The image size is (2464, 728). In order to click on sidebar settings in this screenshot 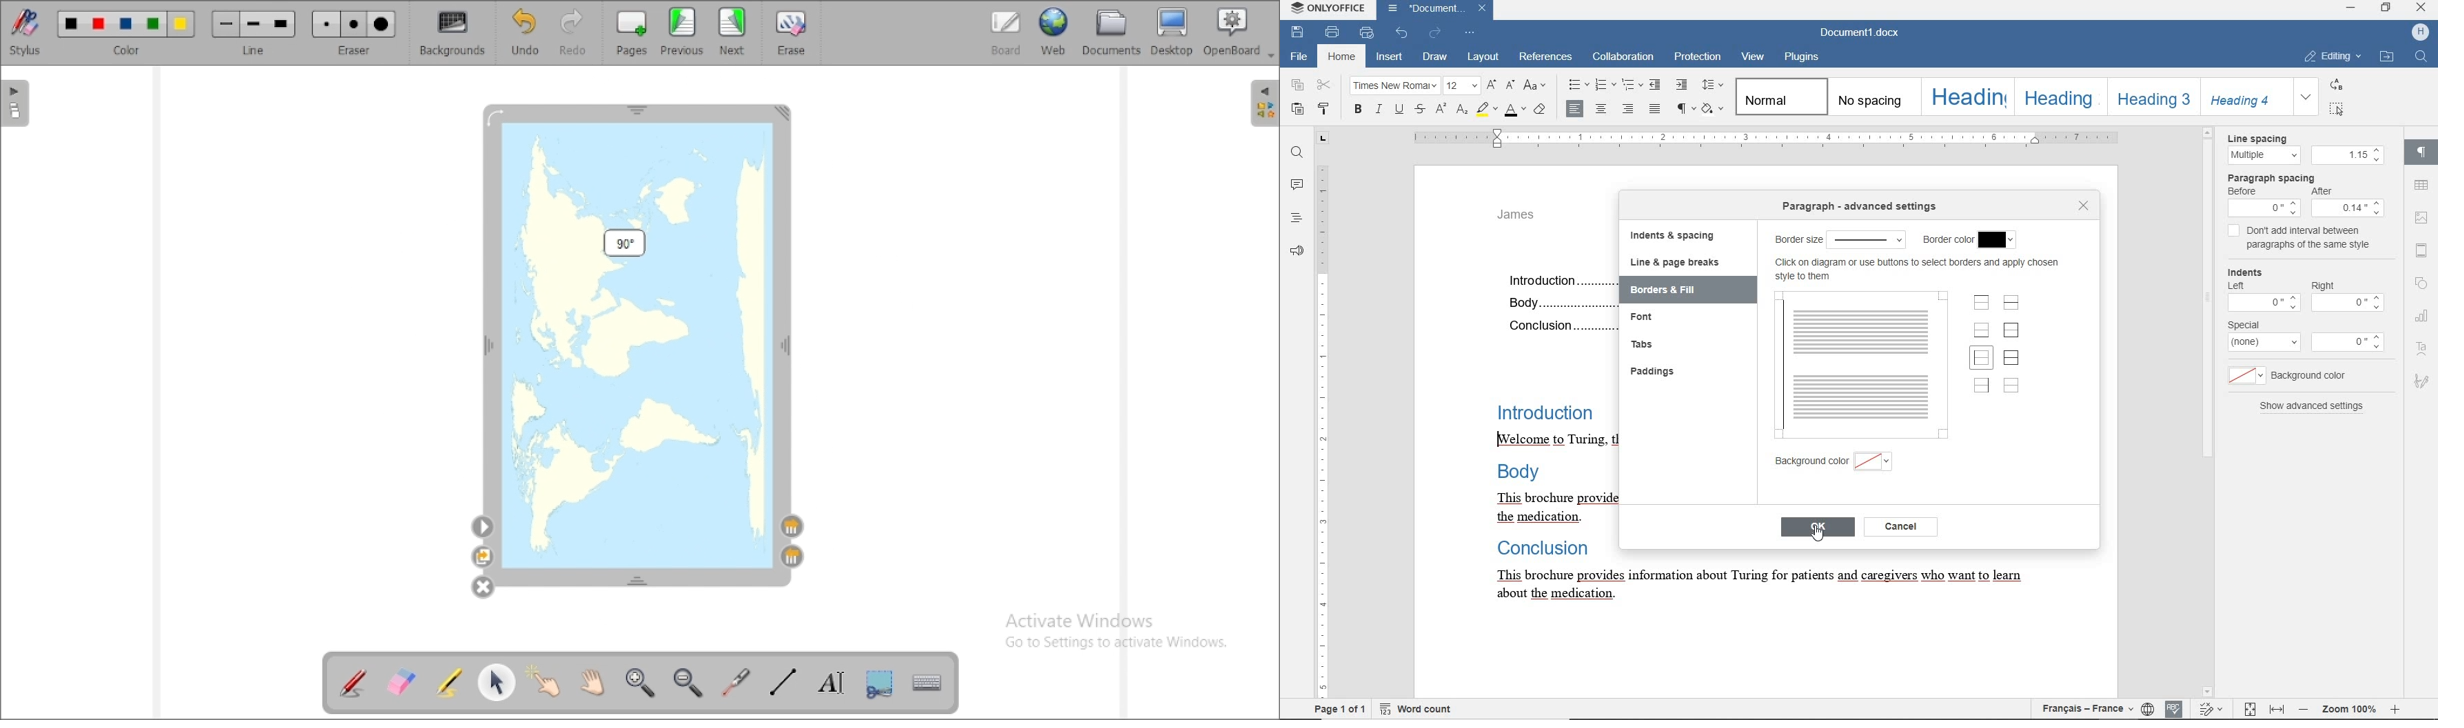, I will do `click(1262, 103)`.